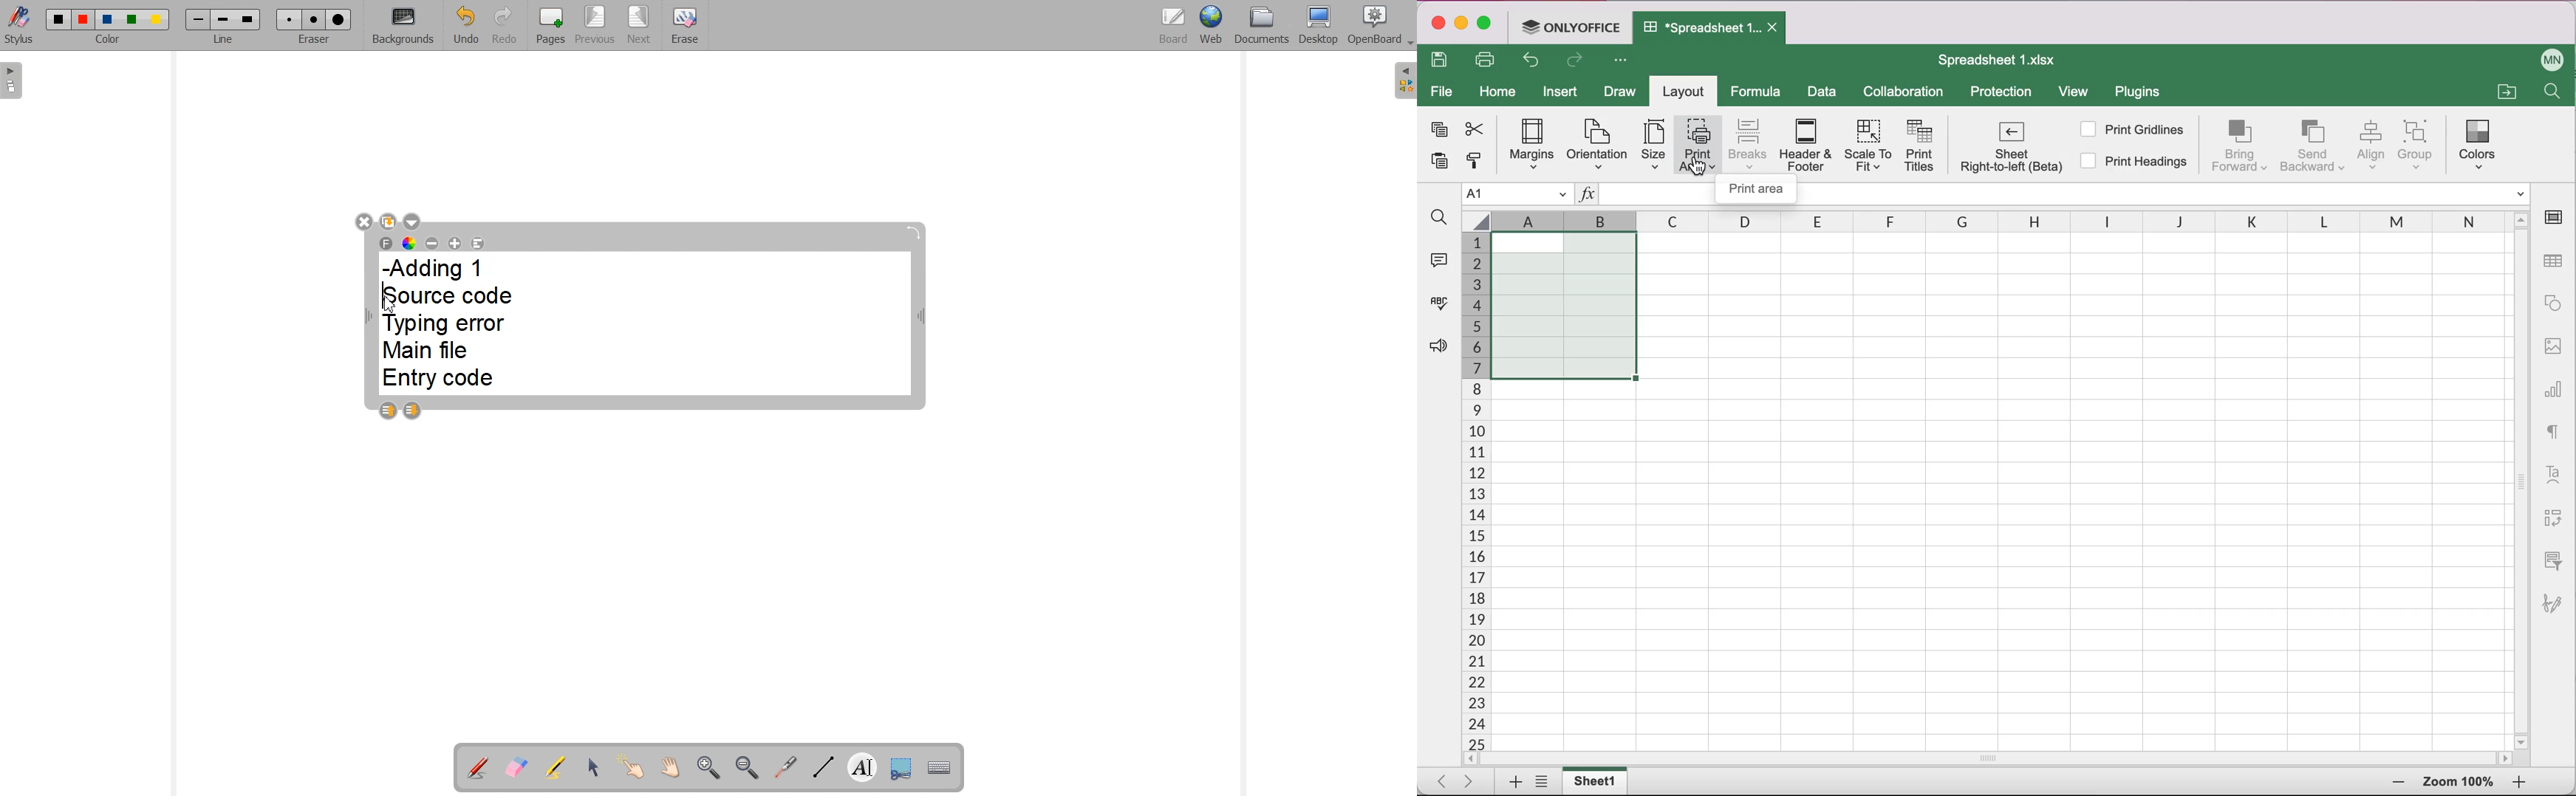 The width and height of the screenshot is (2576, 812). What do you see at coordinates (389, 221) in the screenshot?
I see `Duplicate` at bounding box center [389, 221].